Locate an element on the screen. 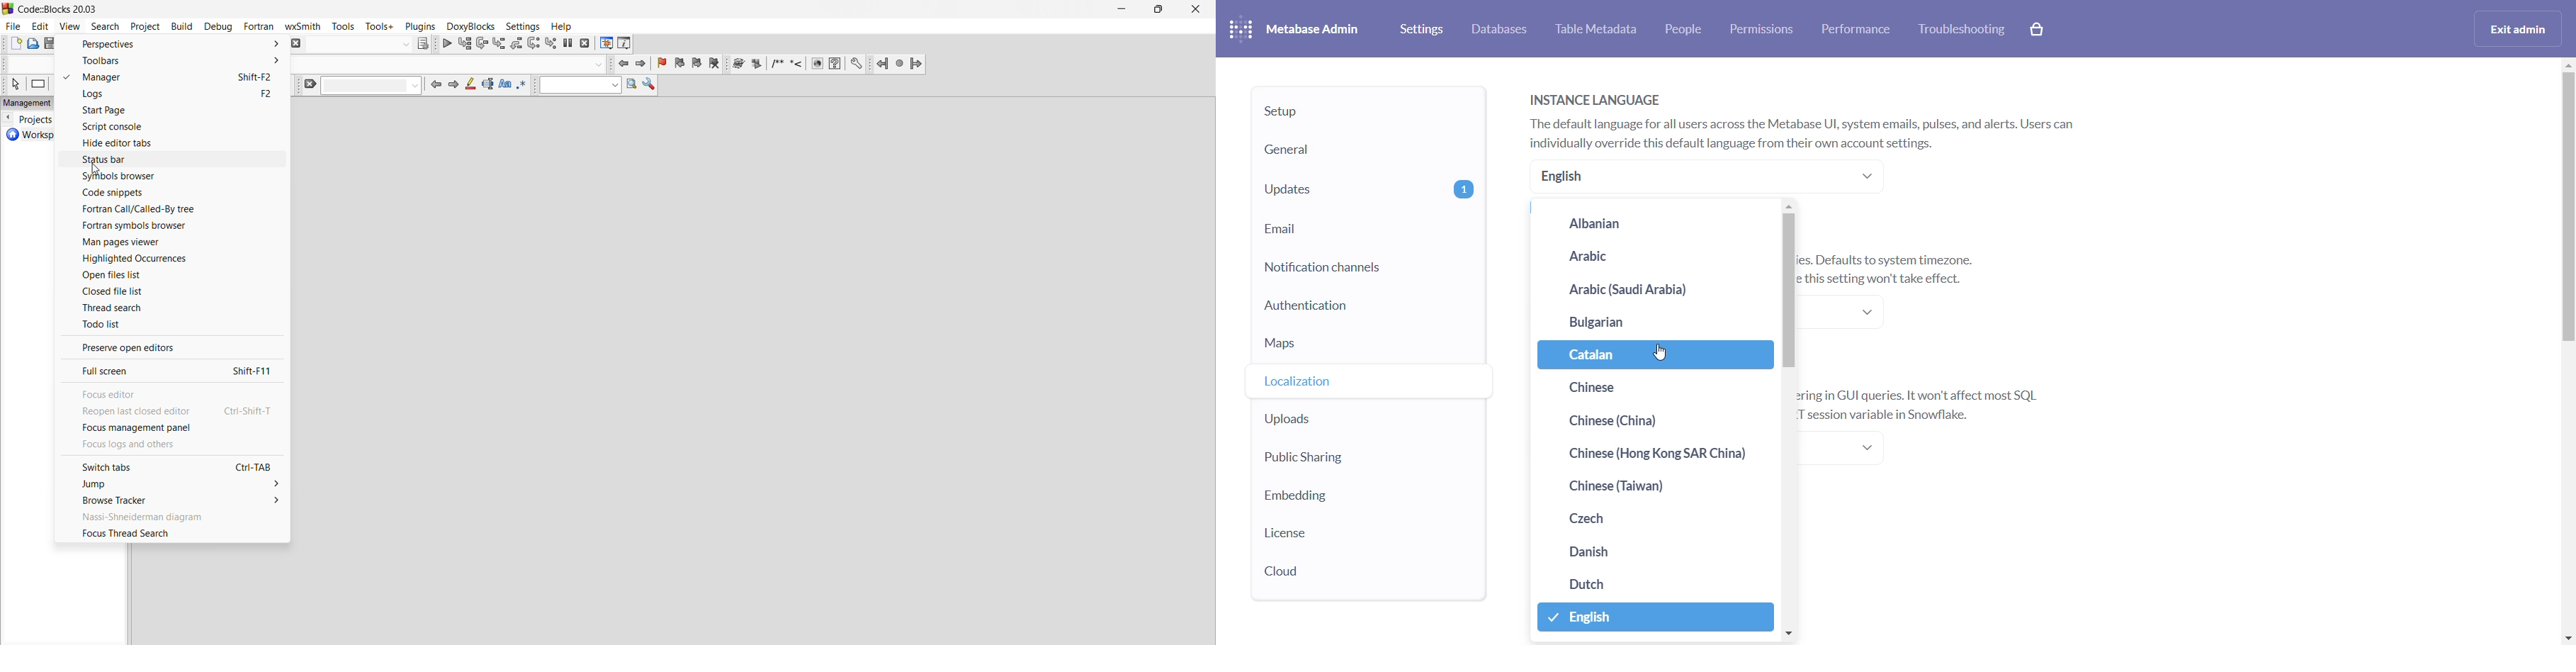 This screenshot has width=2576, height=672. run to cursor is located at coordinates (465, 44).